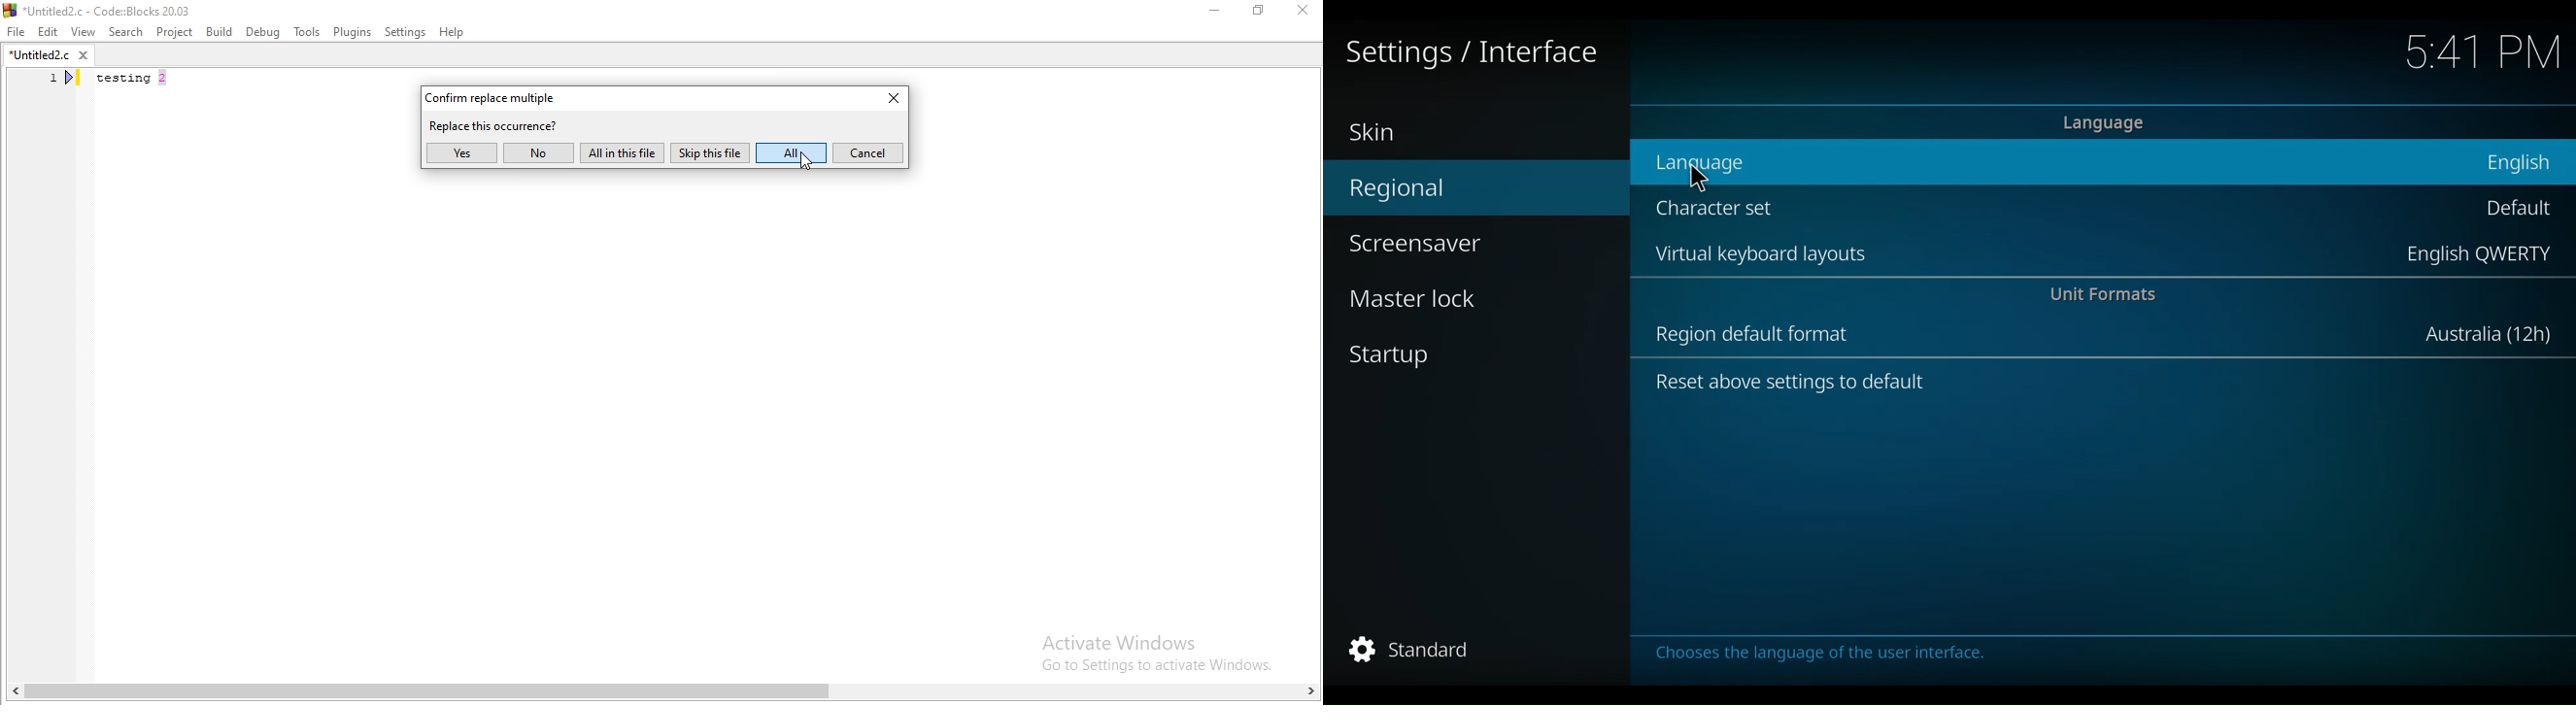  I want to click on skip this file, so click(710, 153).